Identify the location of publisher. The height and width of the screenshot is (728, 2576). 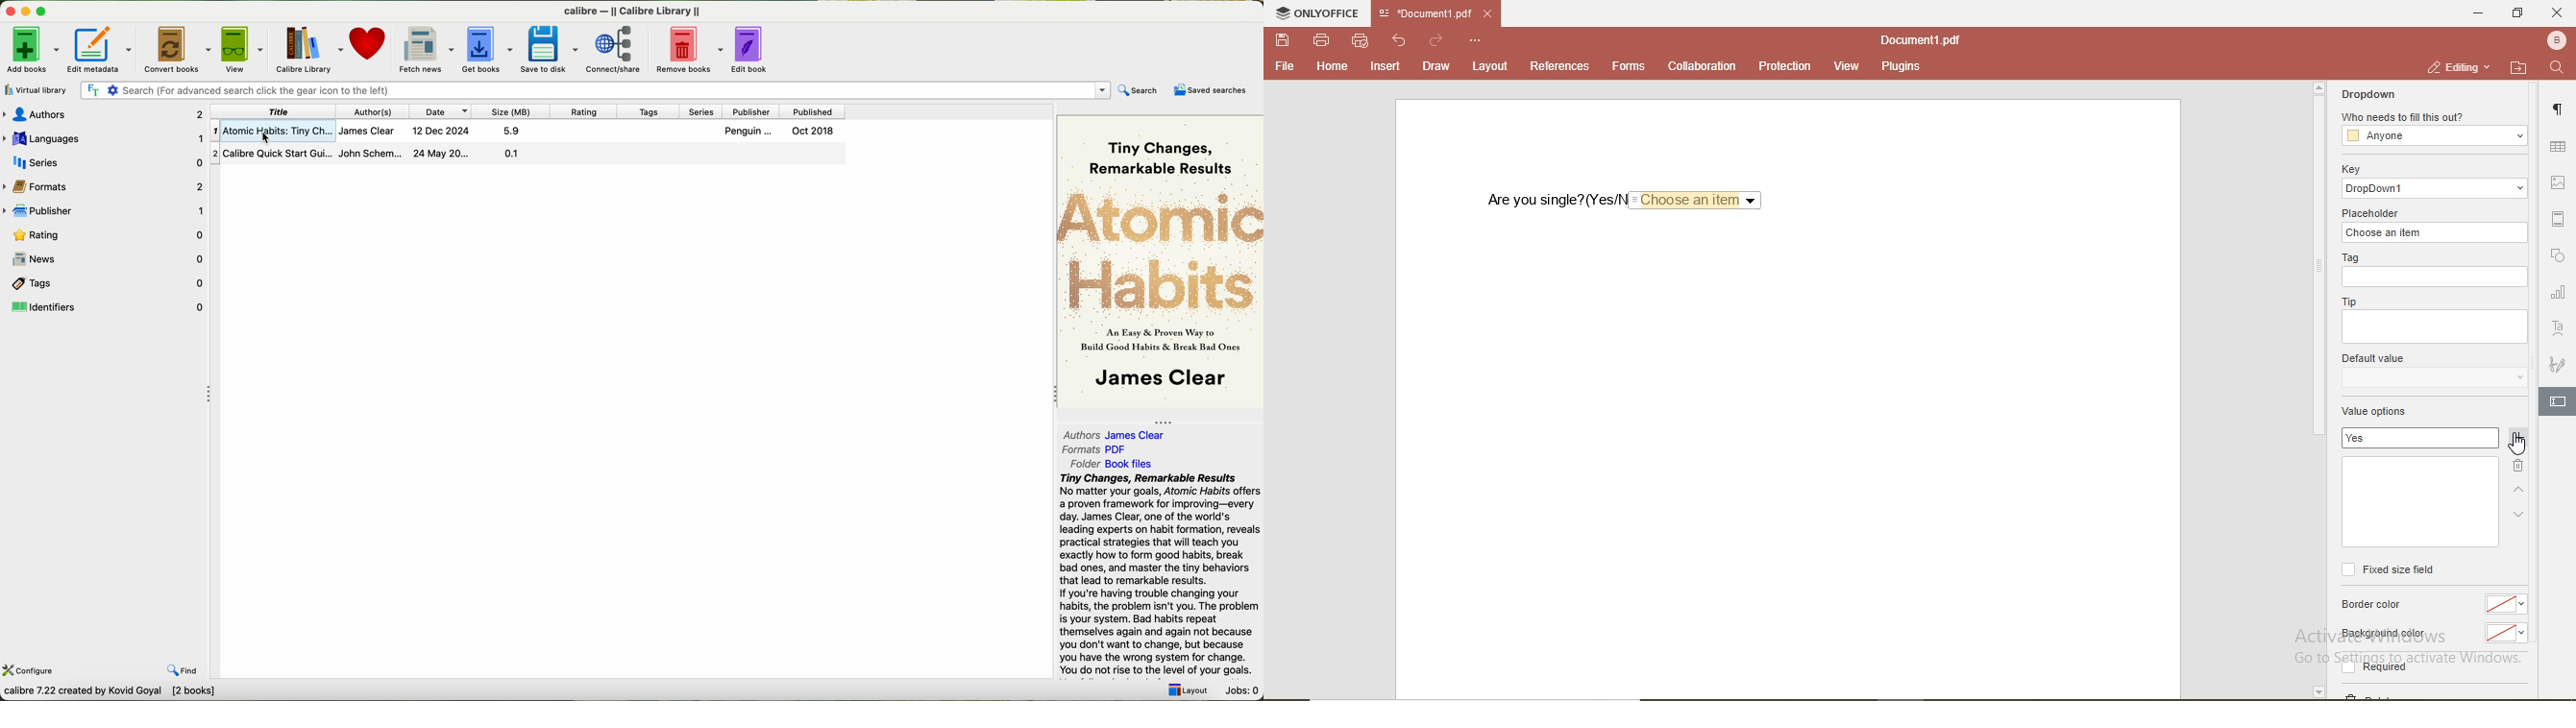
(750, 112).